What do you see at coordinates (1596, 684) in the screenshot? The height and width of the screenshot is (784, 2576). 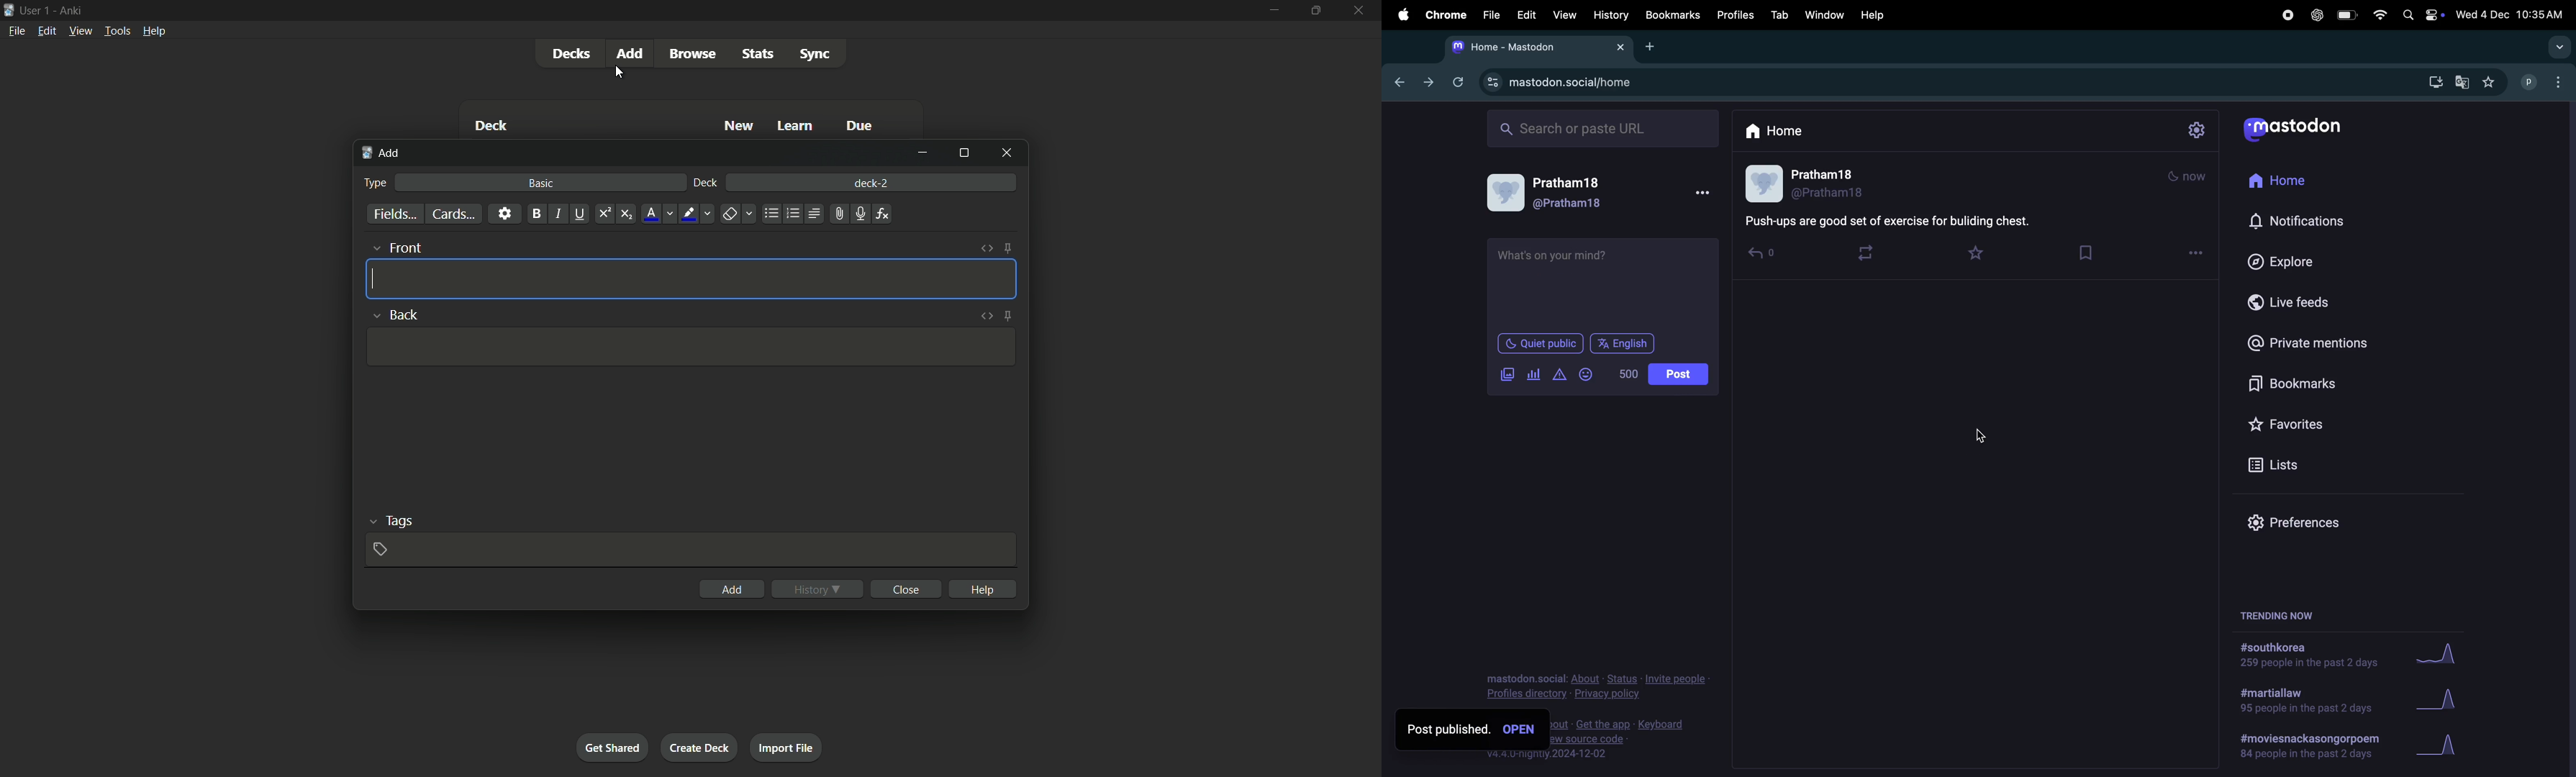 I see `privacy and policy` at bounding box center [1596, 684].